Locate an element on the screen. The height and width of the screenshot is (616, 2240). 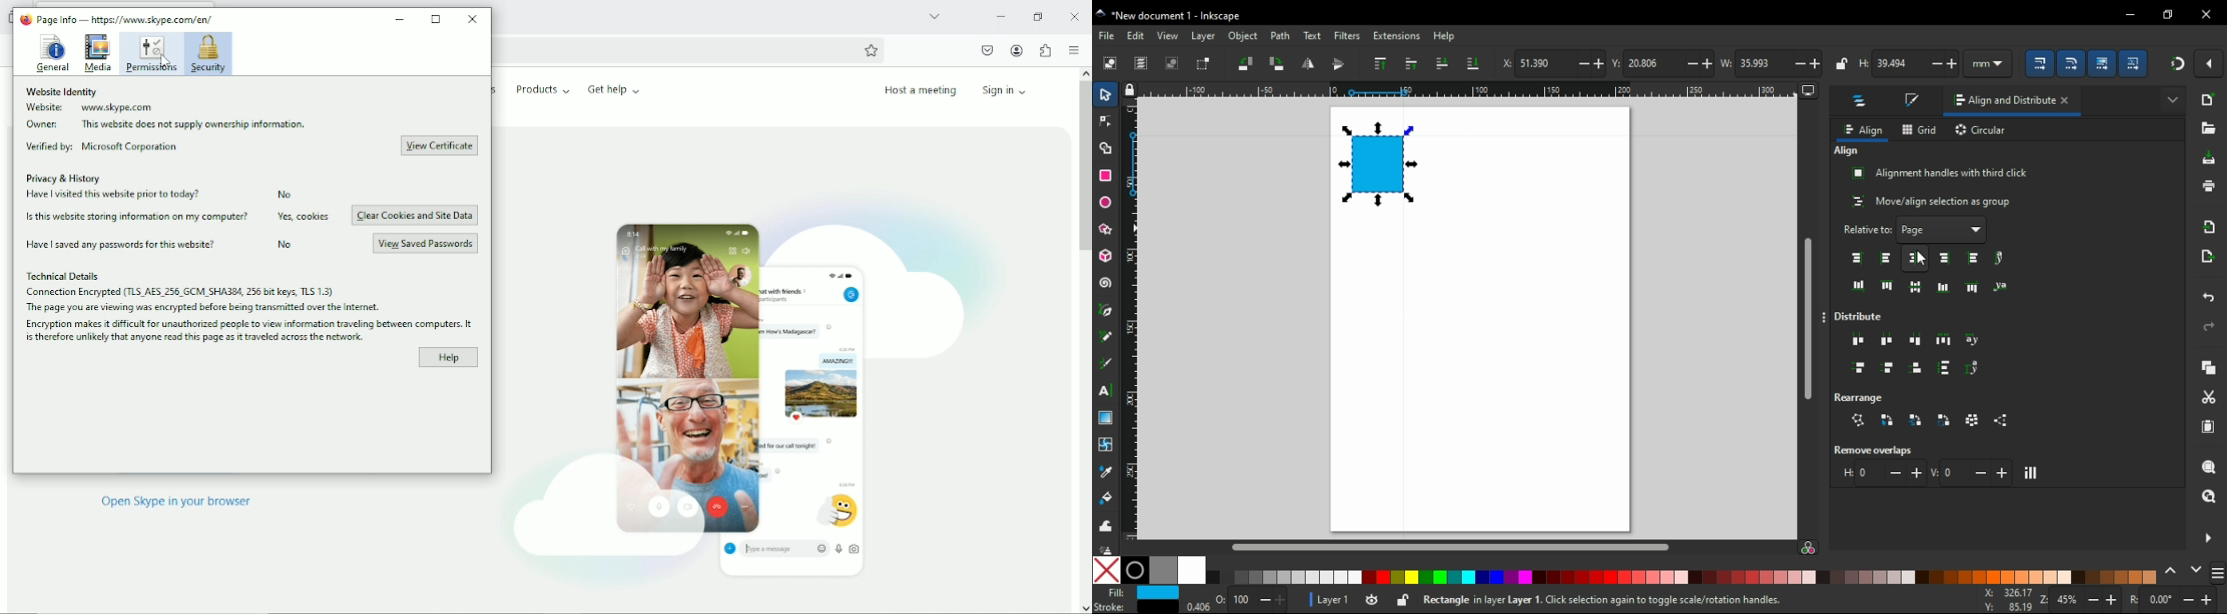
Close is located at coordinates (472, 18).